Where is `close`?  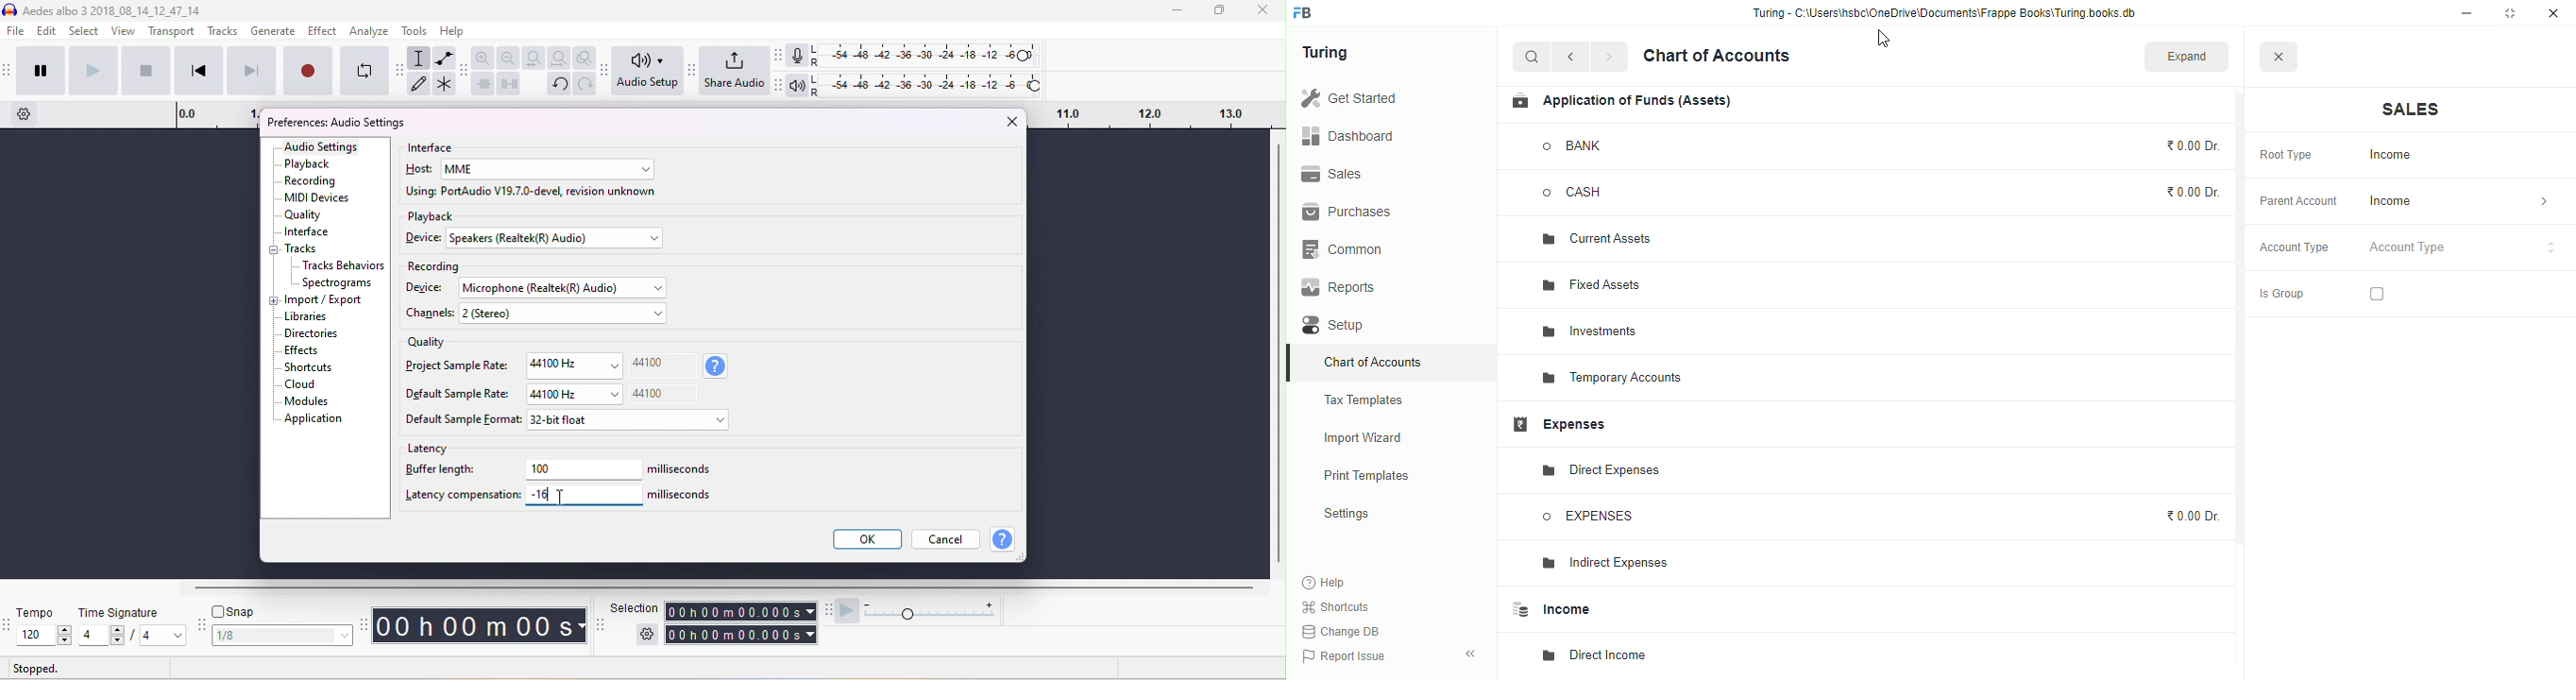
close is located at coordinates (2553, 13).